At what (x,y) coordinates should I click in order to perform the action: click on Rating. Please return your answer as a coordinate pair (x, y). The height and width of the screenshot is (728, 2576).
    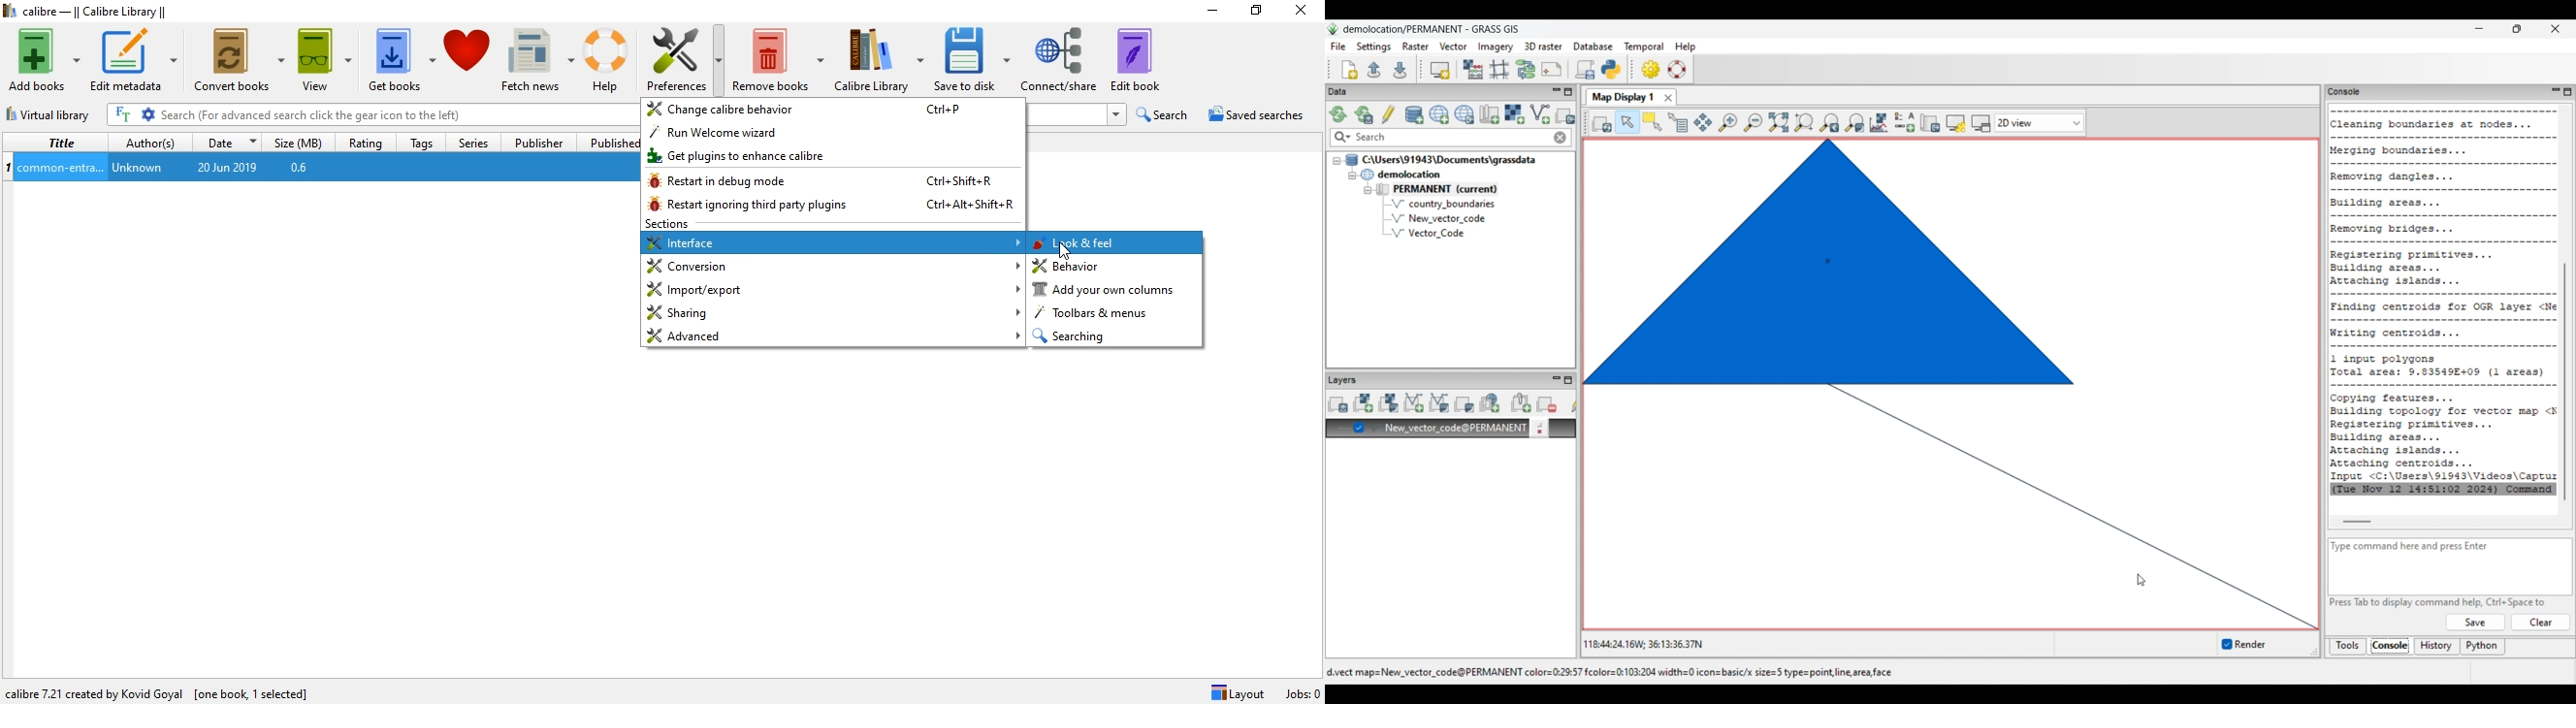
    Looking at the image, I should click on (368, 140).